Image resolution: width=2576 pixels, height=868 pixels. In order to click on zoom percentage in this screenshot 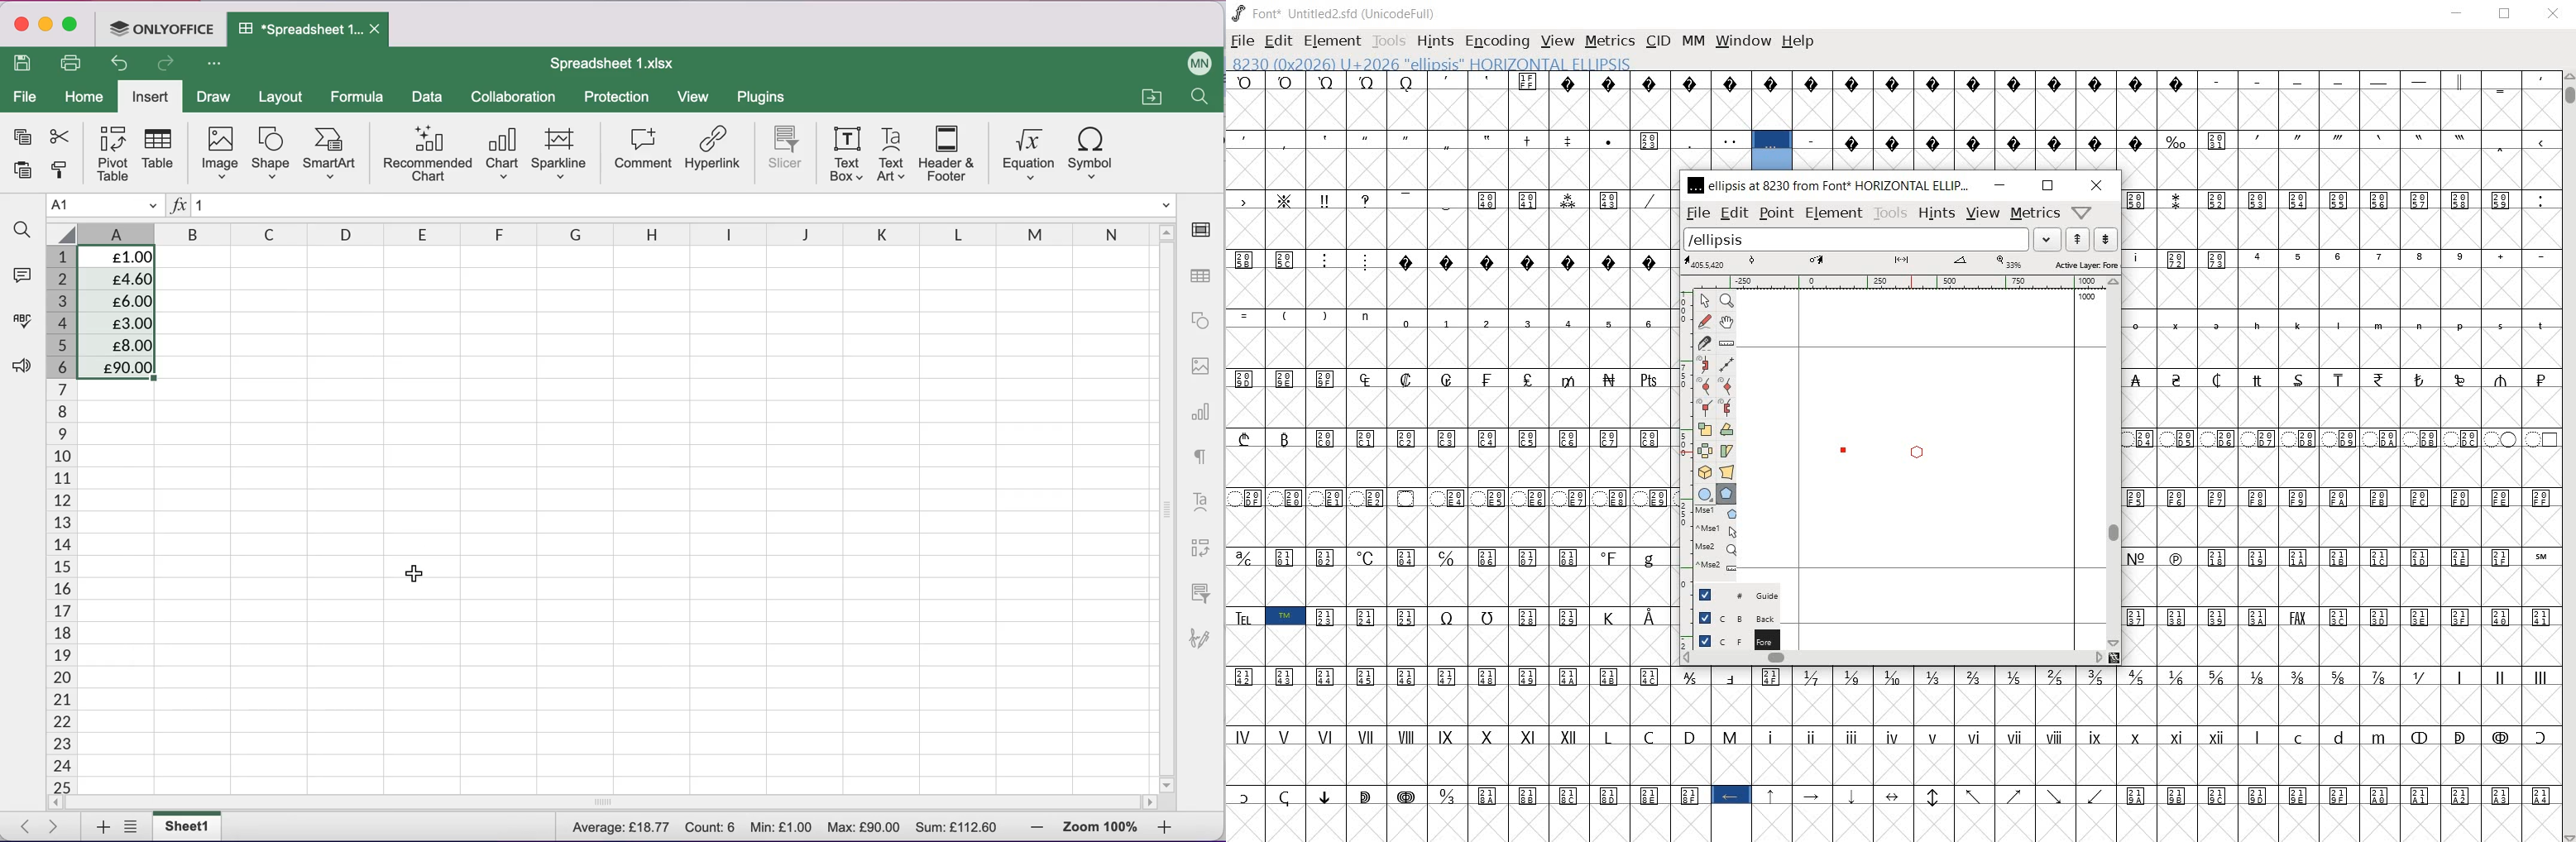, I will do `click(1102, 826)`.